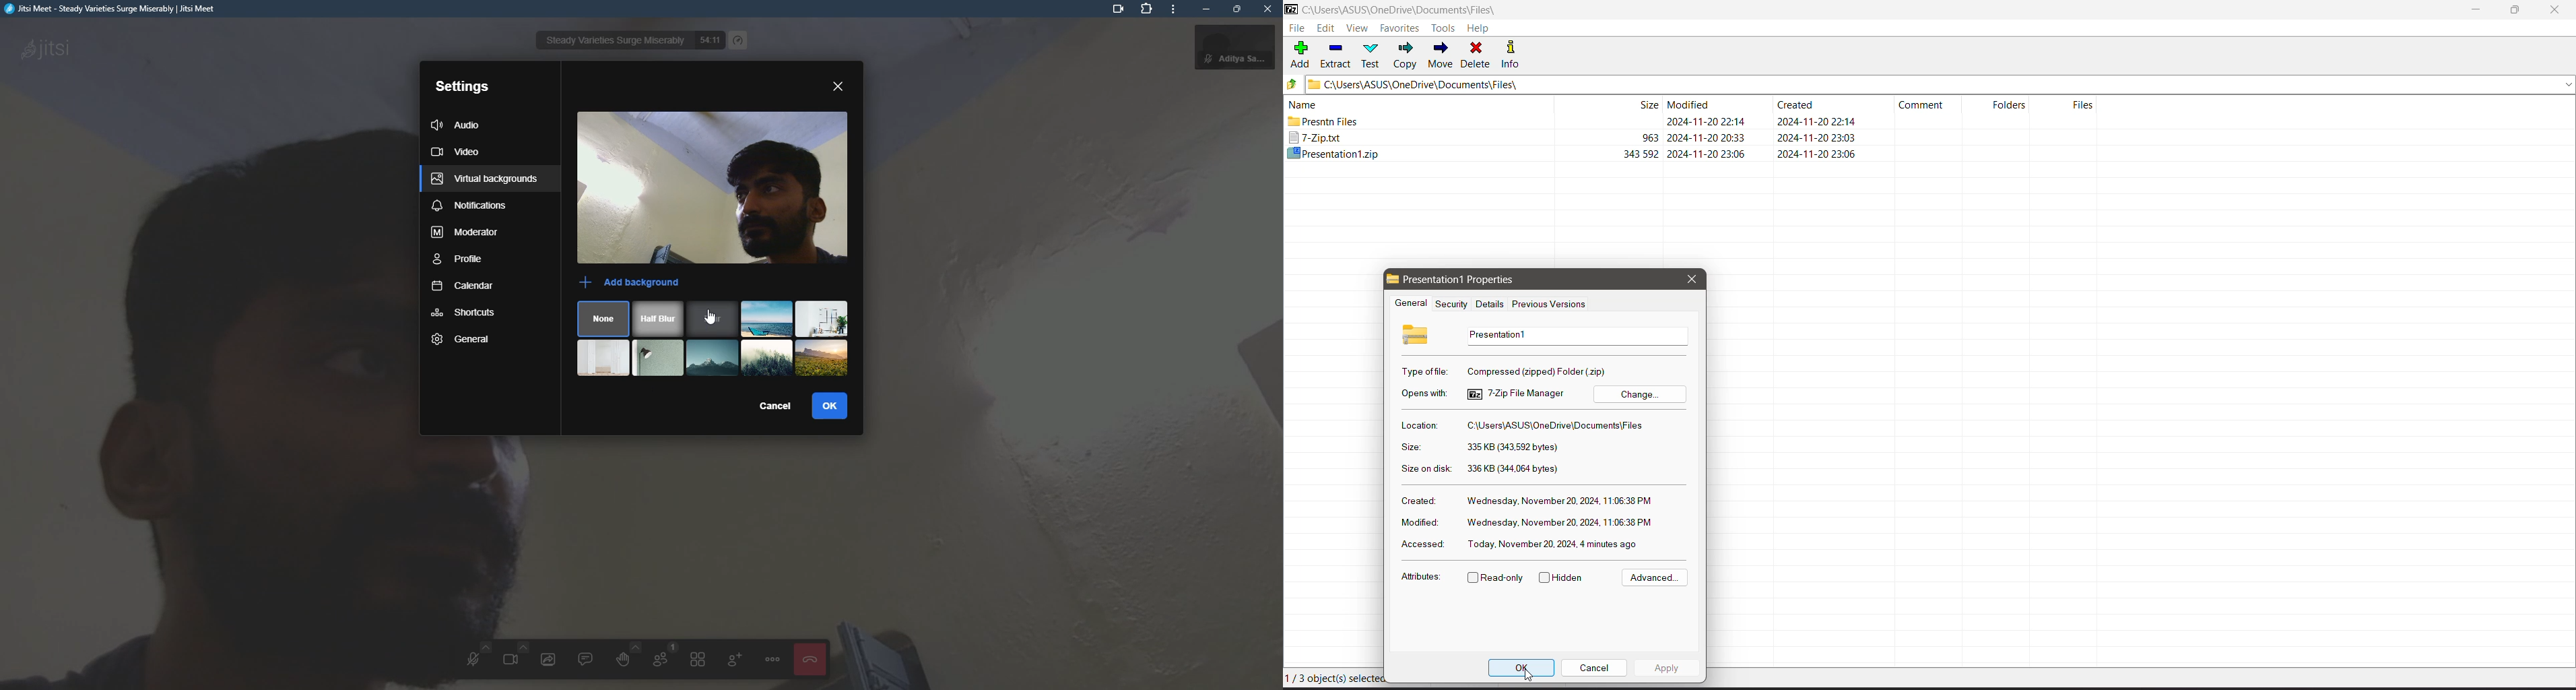 This screenshot has height=700, width=2576. Describe the element at coordinates (1478, 28) in the screenshot. I see `Help` at that location.